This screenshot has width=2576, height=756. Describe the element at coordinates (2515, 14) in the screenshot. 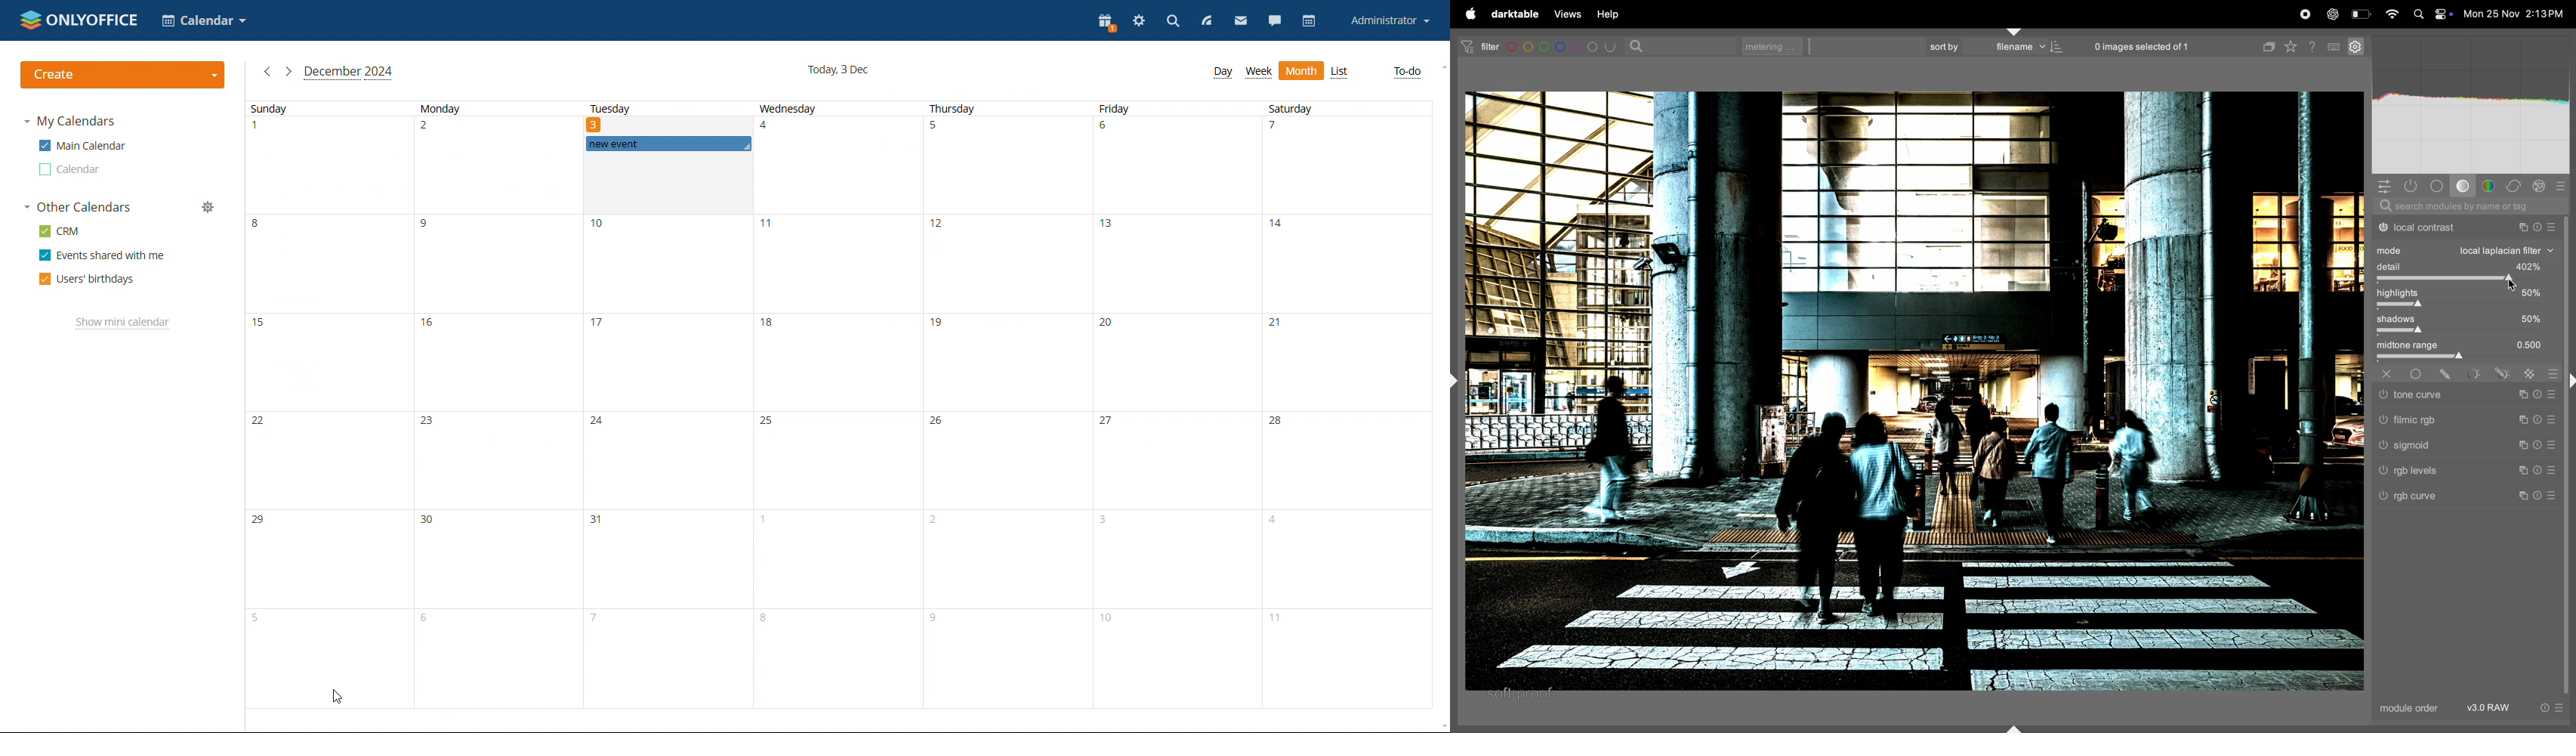

I see `date and time` at that location.